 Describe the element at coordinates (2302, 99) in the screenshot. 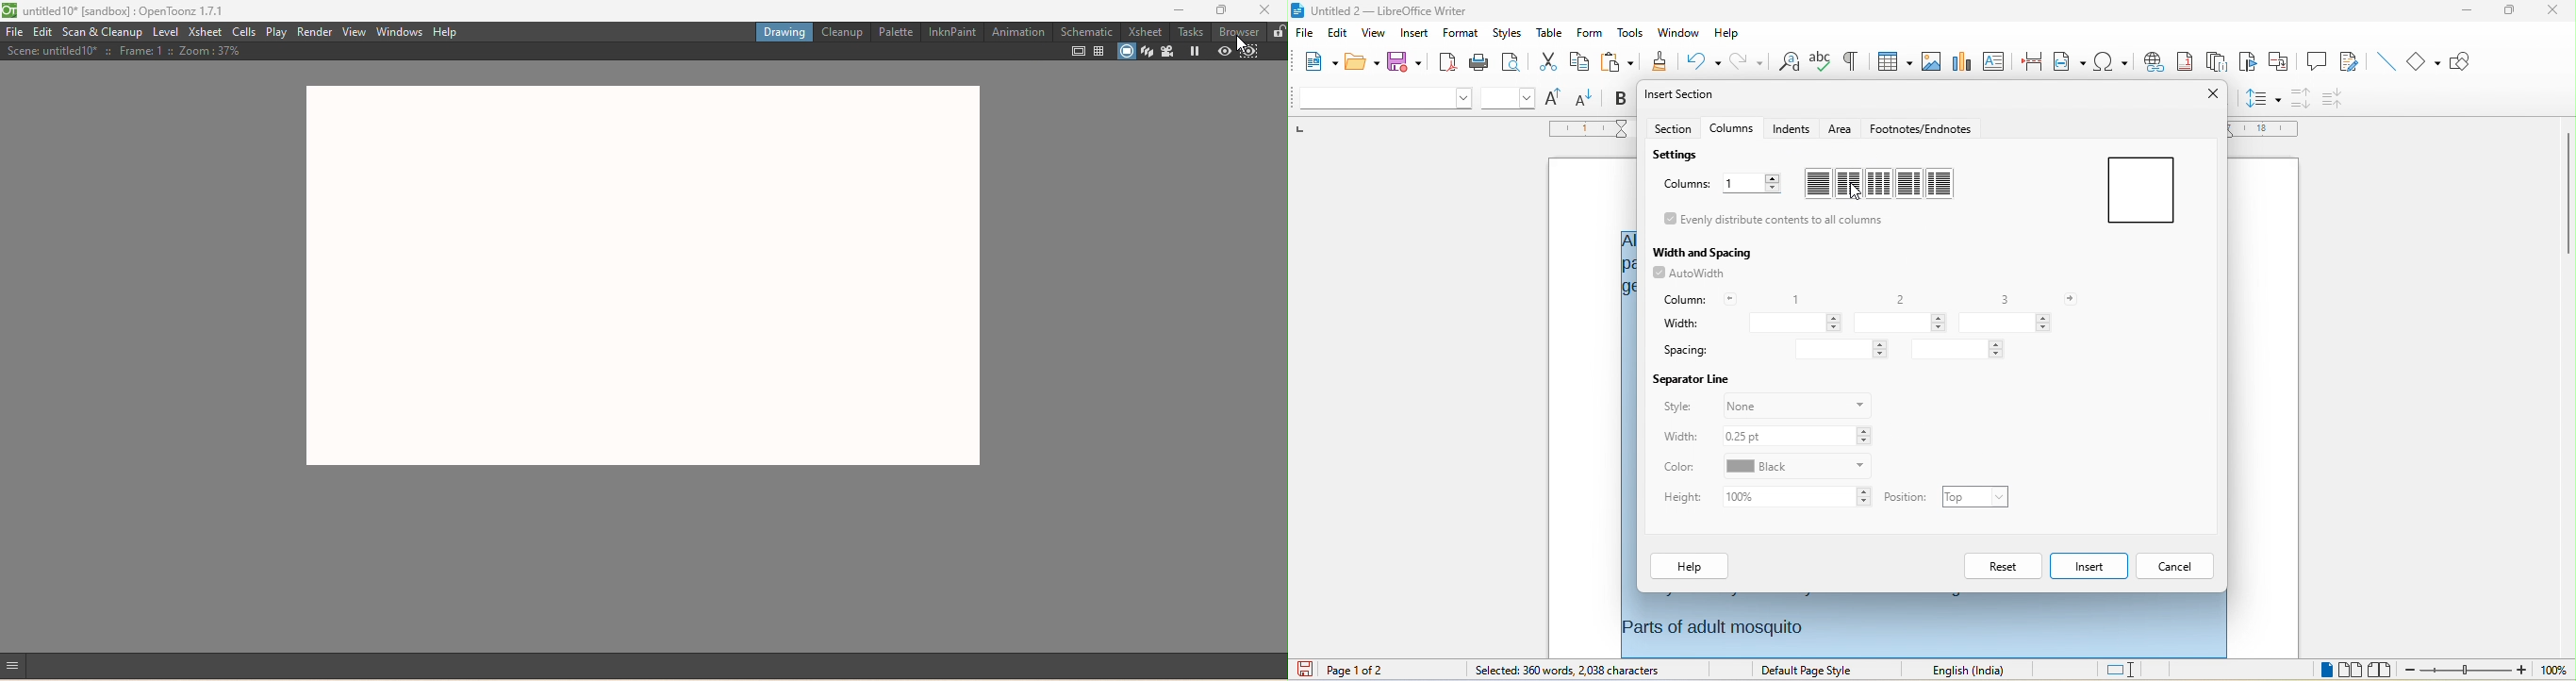

I see `increase paragraph spacing` at that location.